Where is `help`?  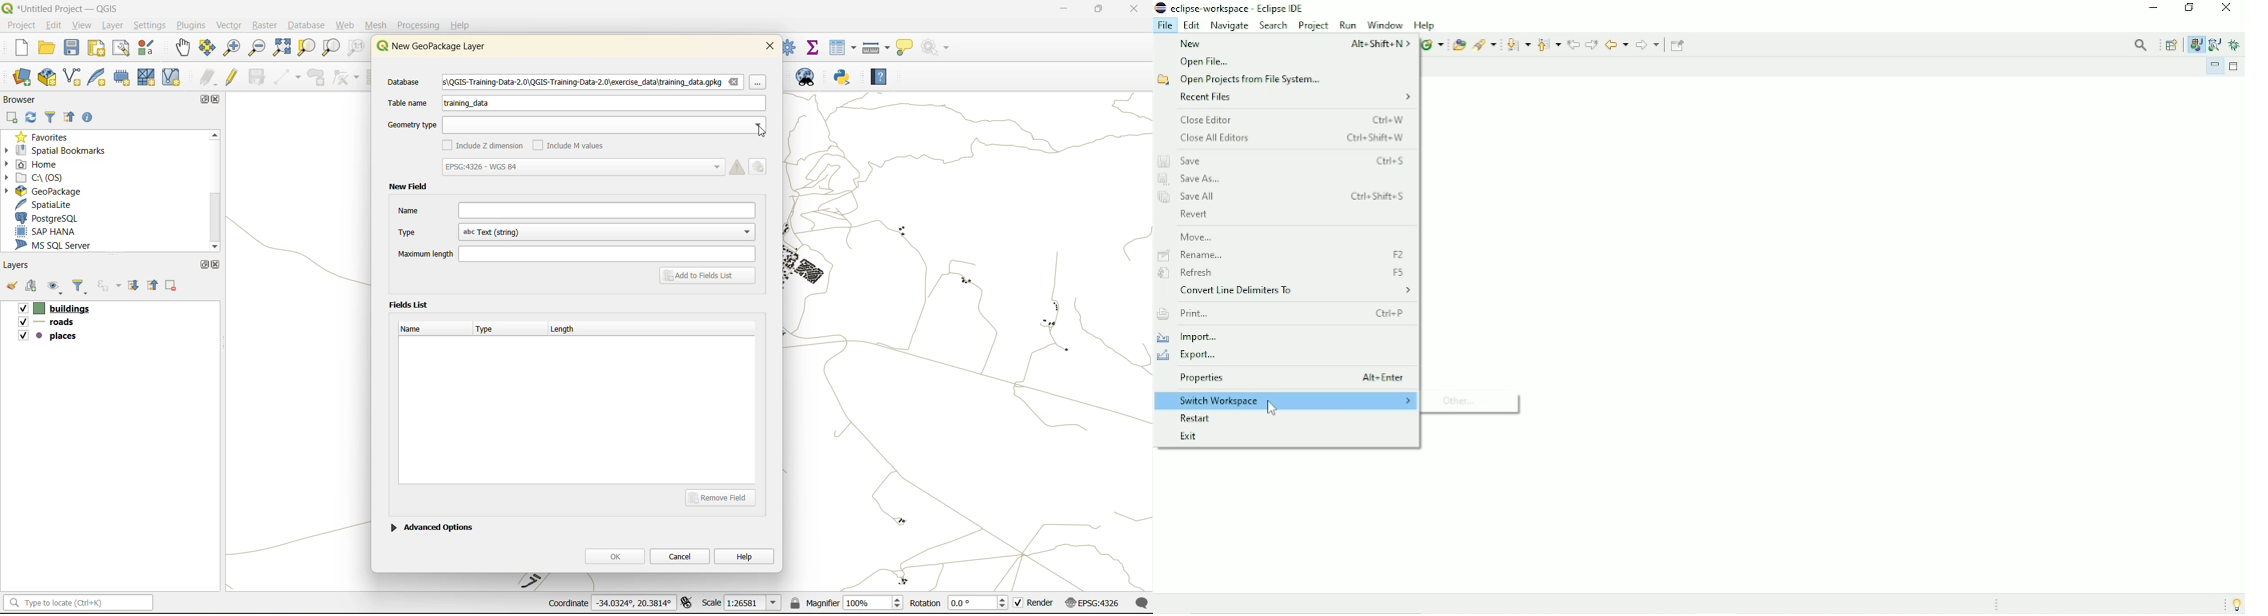
help is located at coordinates (745, 556).